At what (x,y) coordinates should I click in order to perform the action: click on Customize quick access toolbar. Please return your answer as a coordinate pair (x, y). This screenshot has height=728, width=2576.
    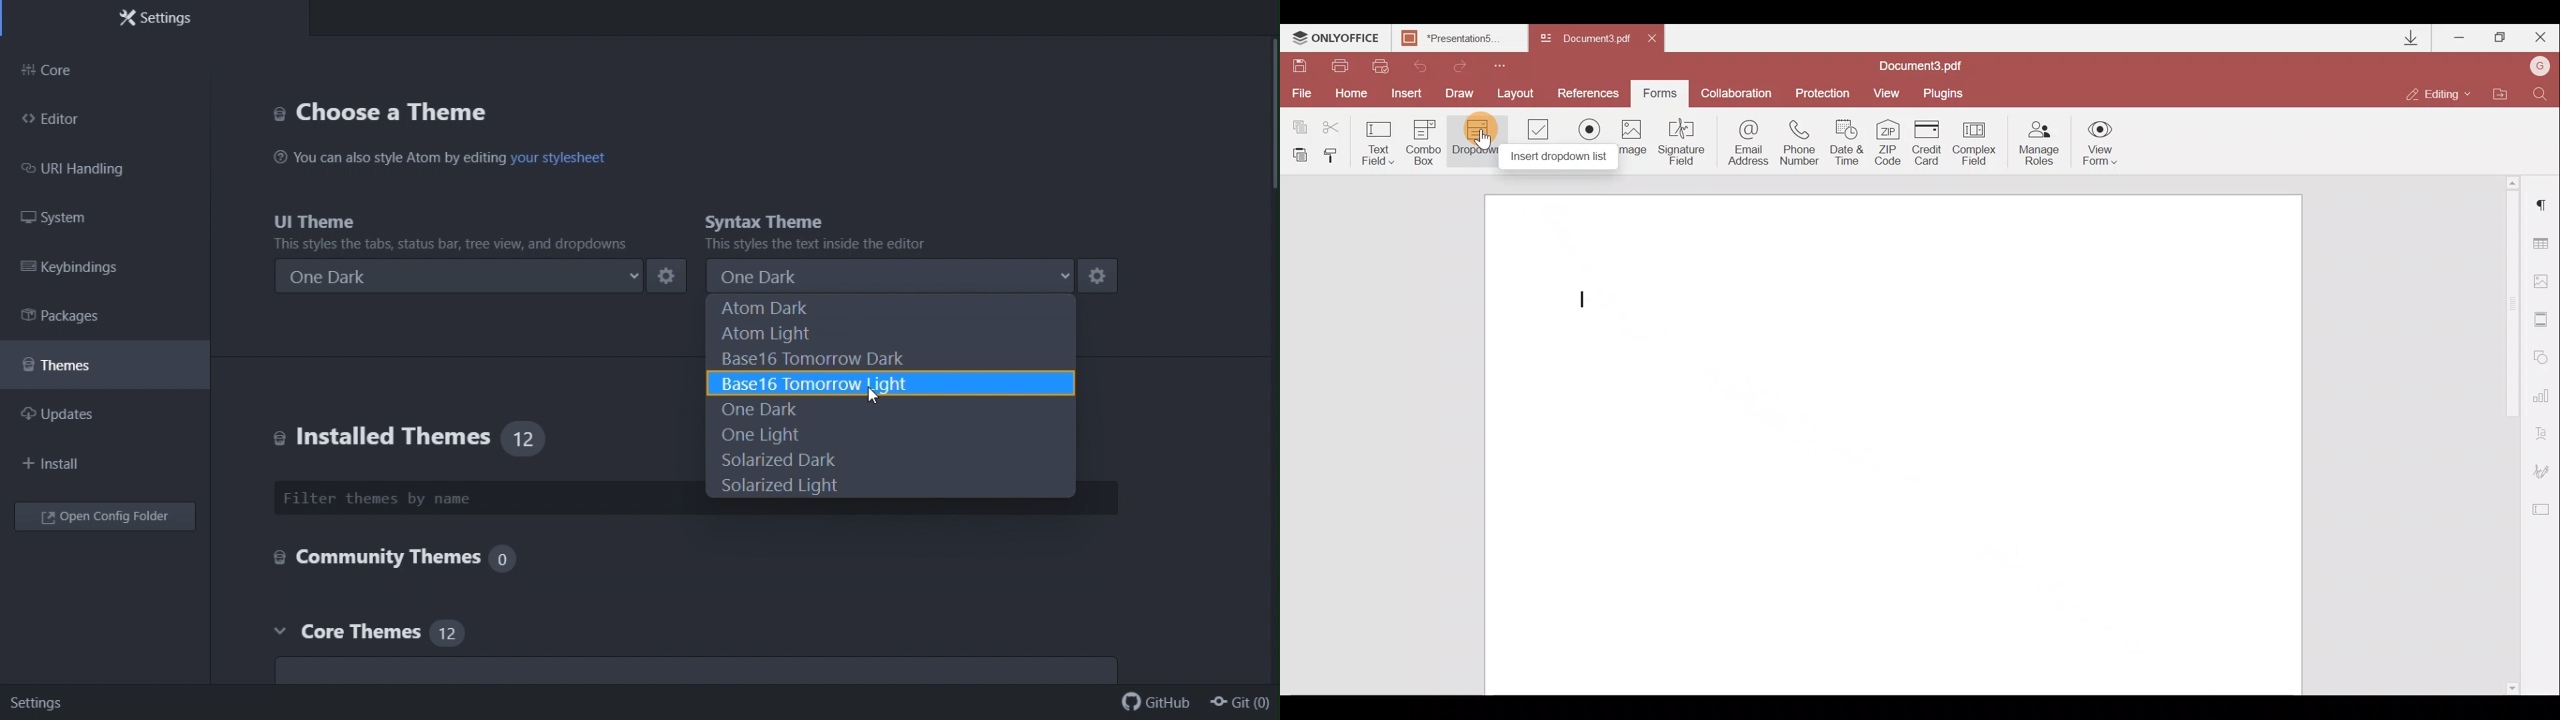
    Looking at the image, I should click on (1495, 64).